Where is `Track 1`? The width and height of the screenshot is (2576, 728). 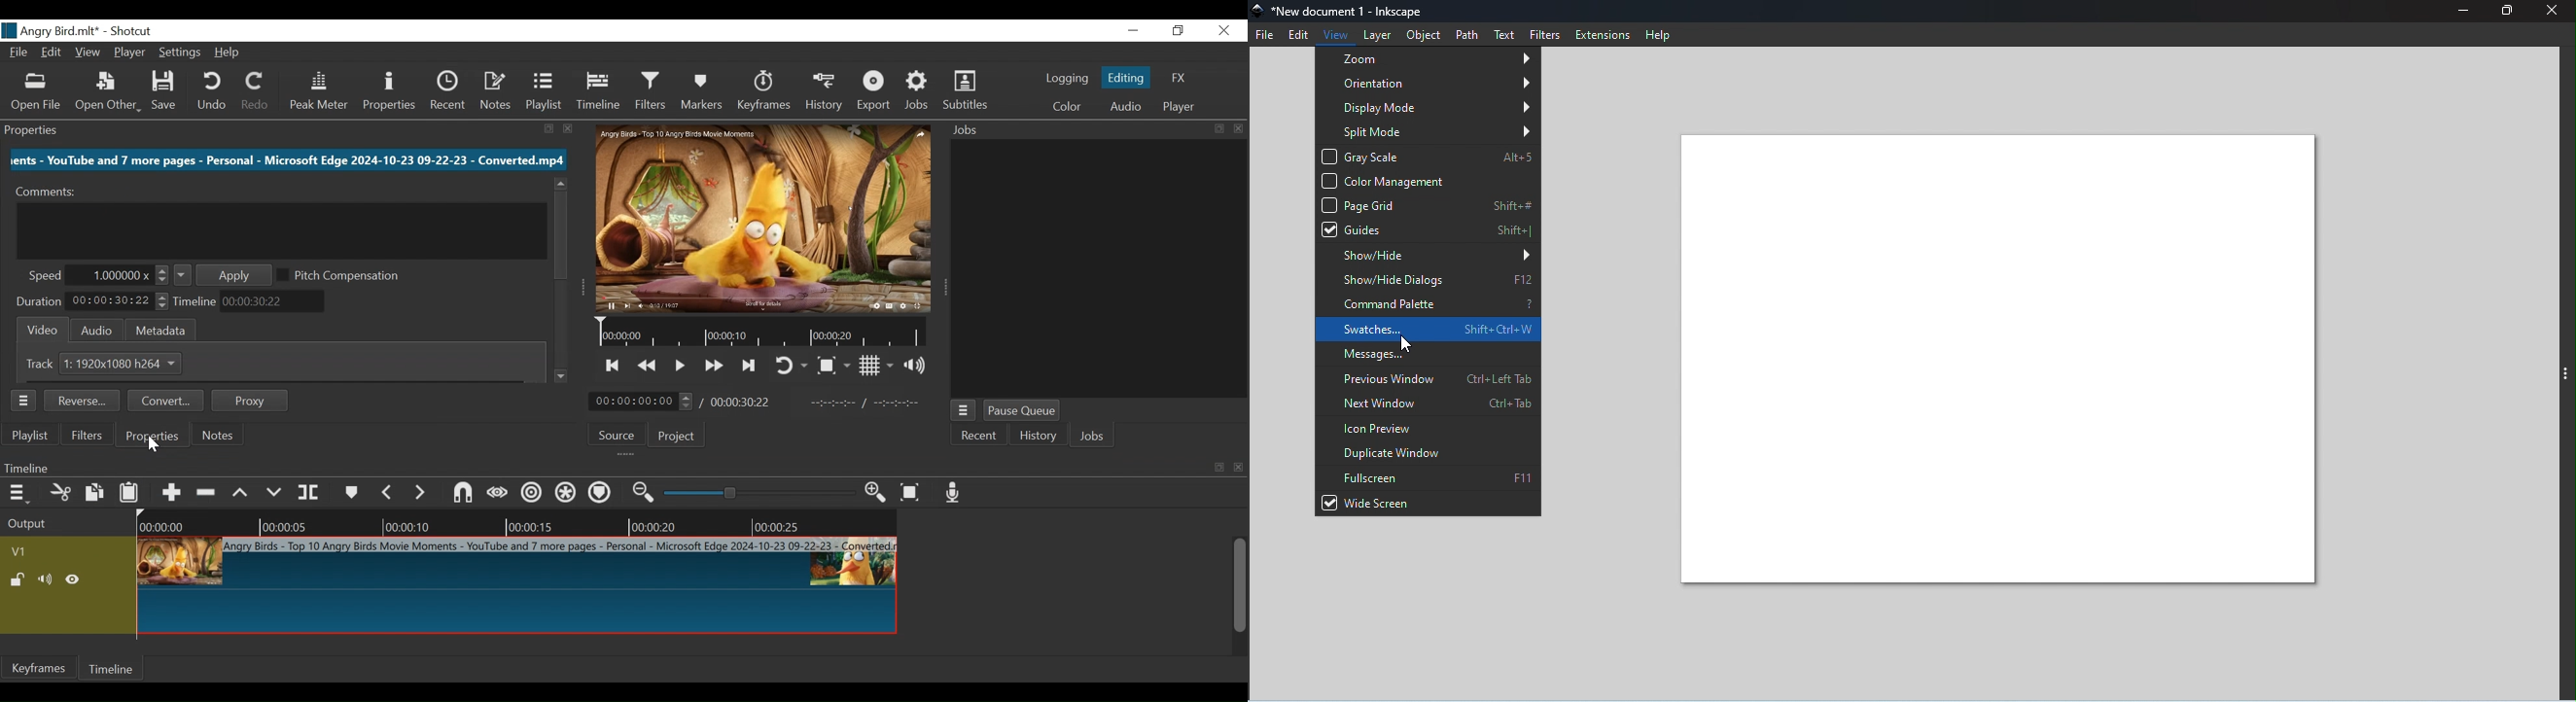
Track 1 is located at coordinates (46, 363).